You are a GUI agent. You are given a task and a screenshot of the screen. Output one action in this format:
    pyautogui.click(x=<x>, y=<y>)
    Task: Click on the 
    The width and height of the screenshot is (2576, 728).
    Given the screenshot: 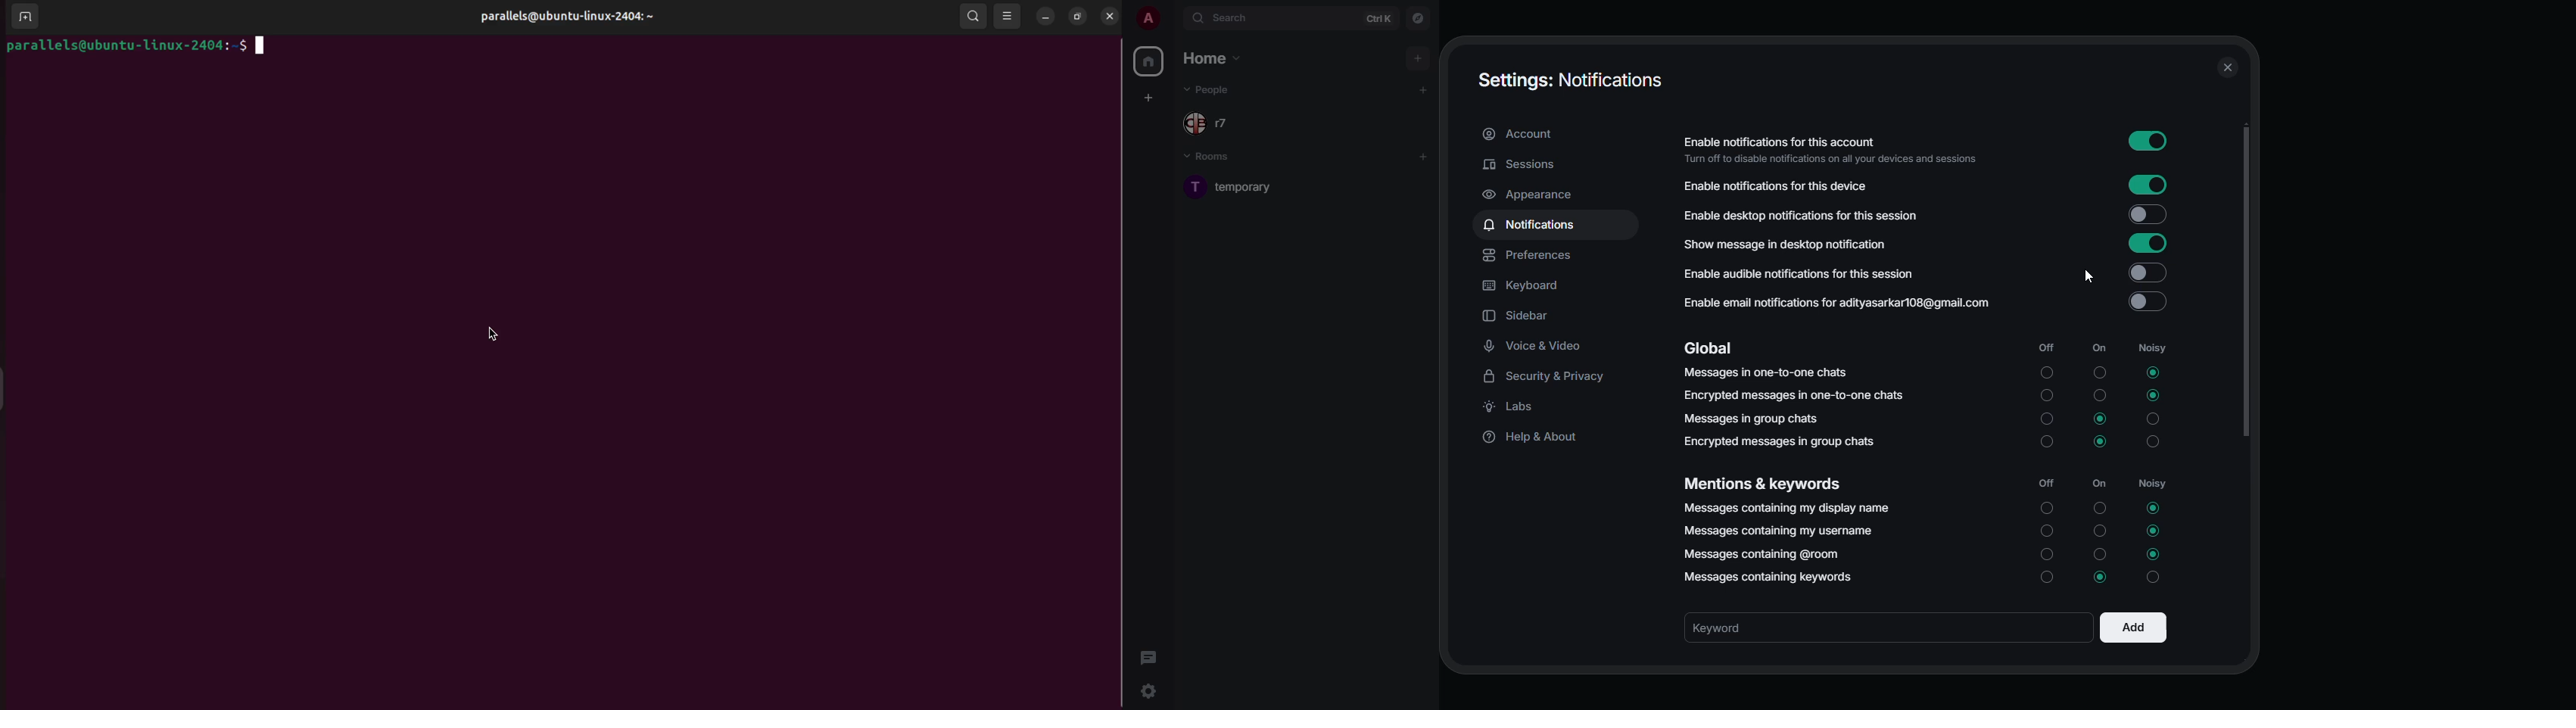 What is the action you would take?
    pyautogui.click(x=2101, y=577)
    